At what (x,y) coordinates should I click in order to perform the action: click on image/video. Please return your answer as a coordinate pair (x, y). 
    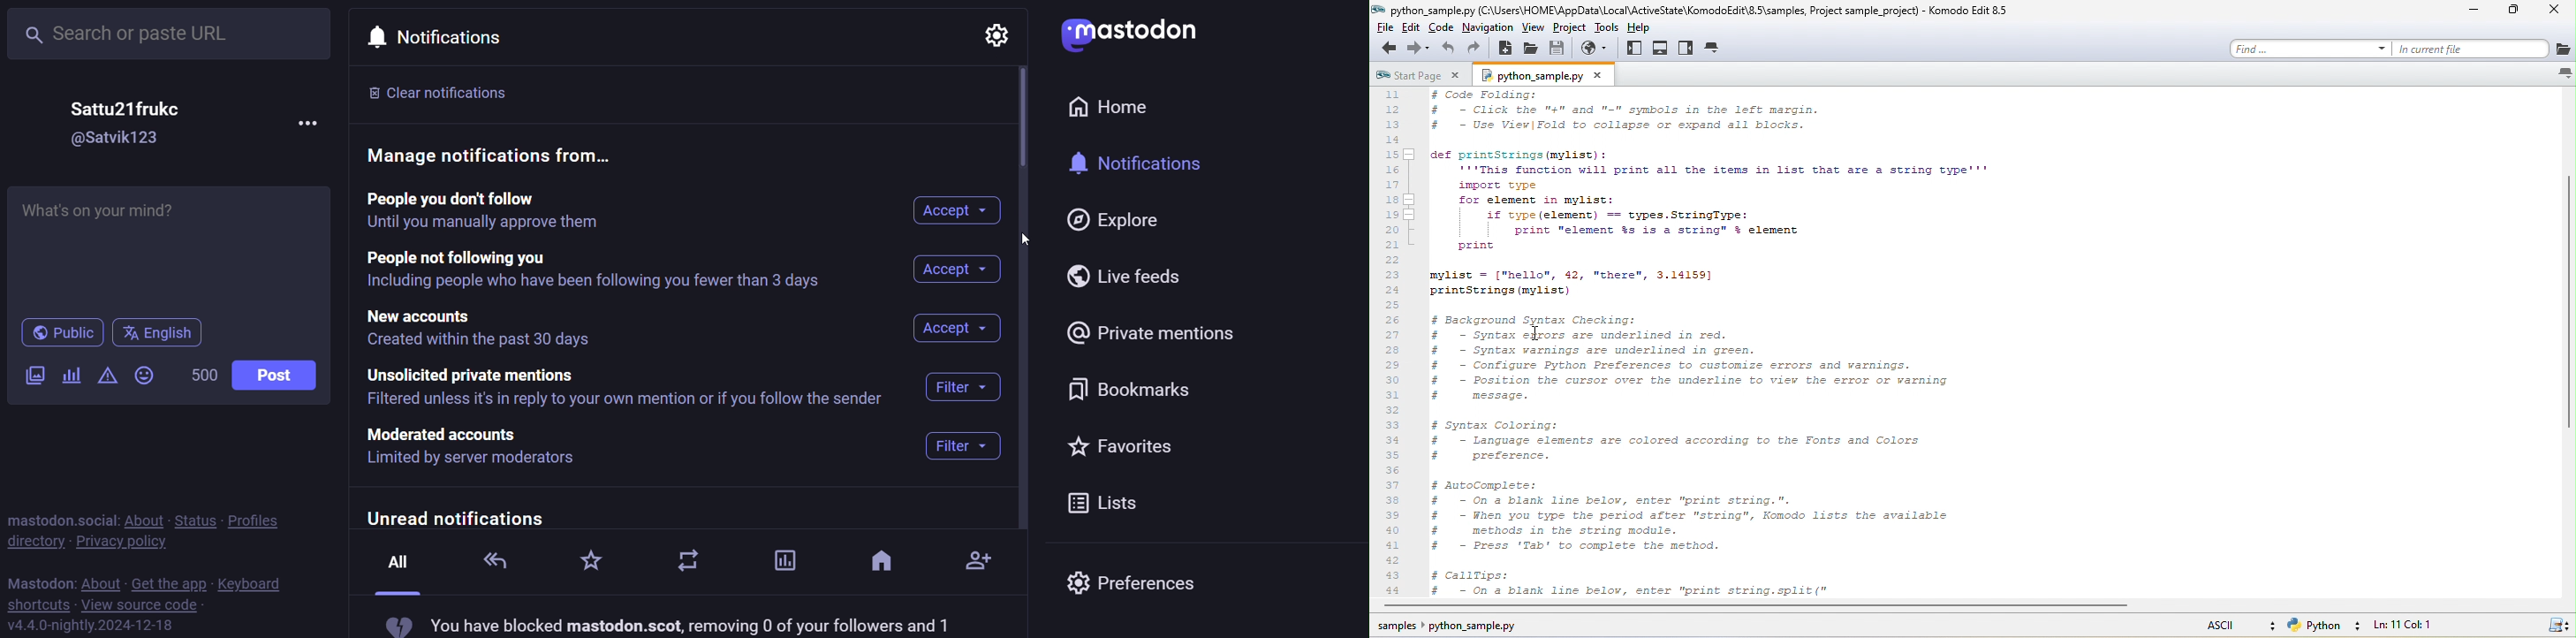
    Looking at the image, I should click on (33, 377).